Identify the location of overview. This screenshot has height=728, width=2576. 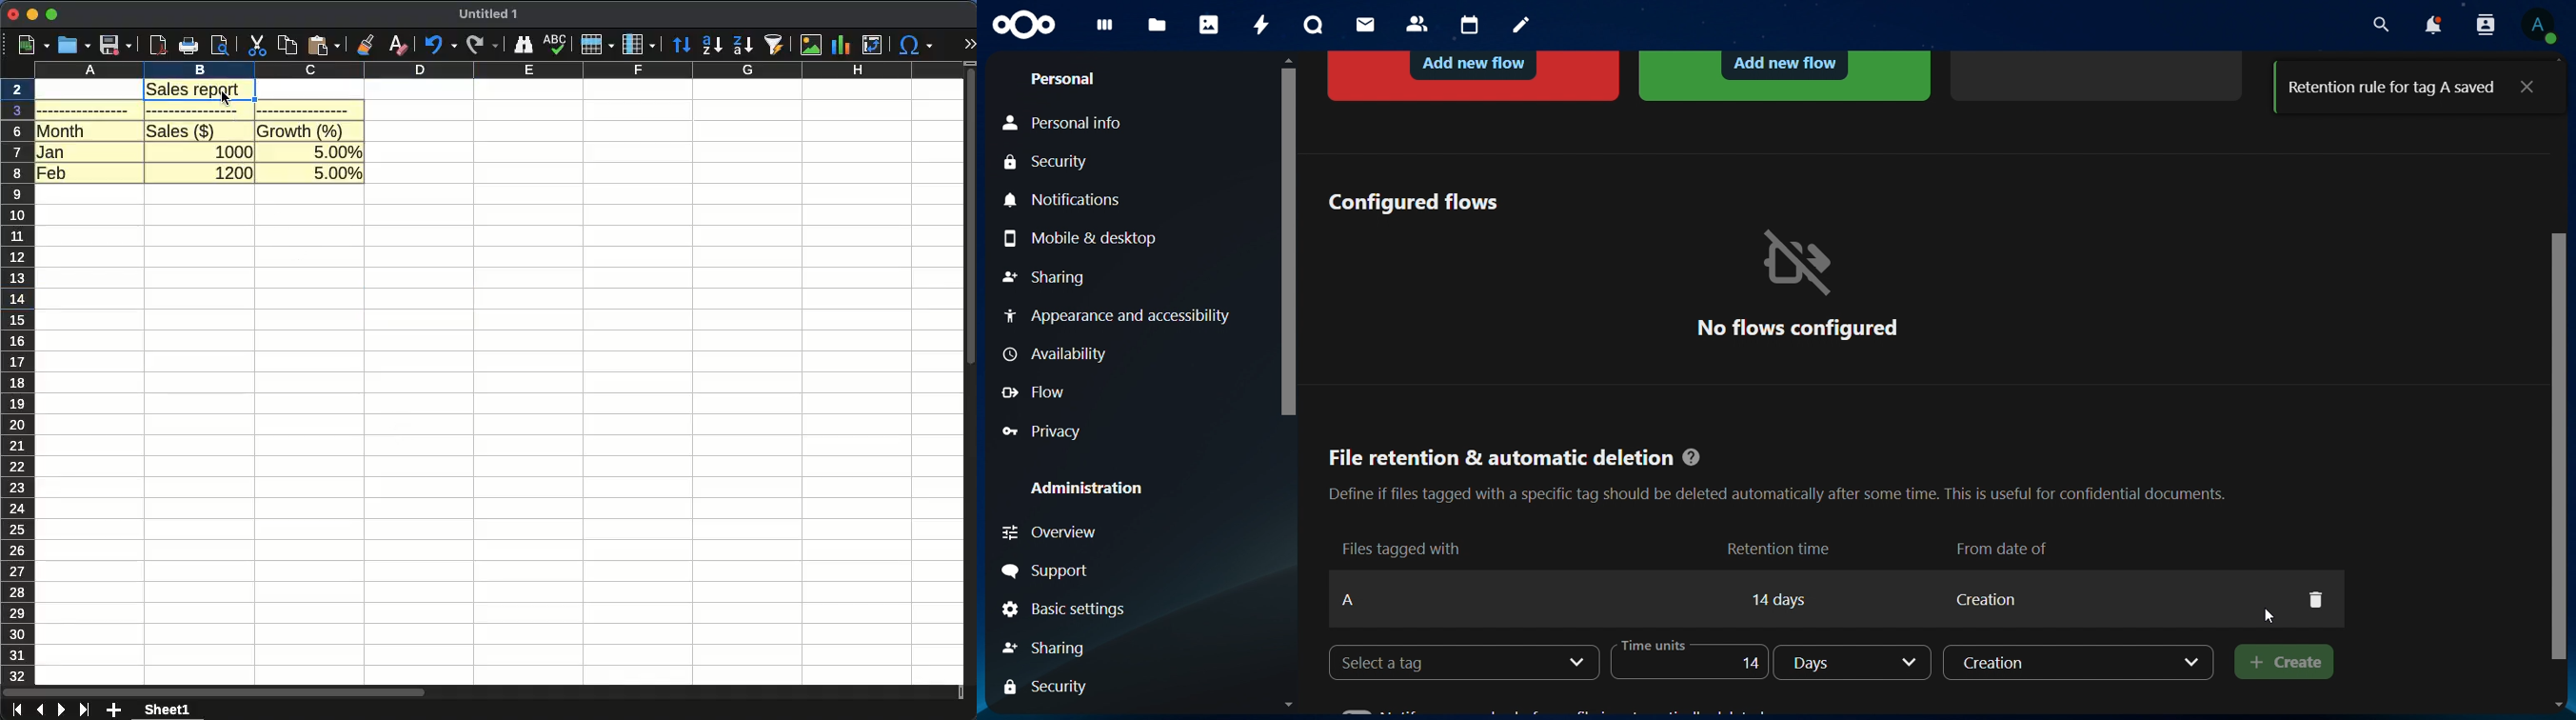
(1082, 532).